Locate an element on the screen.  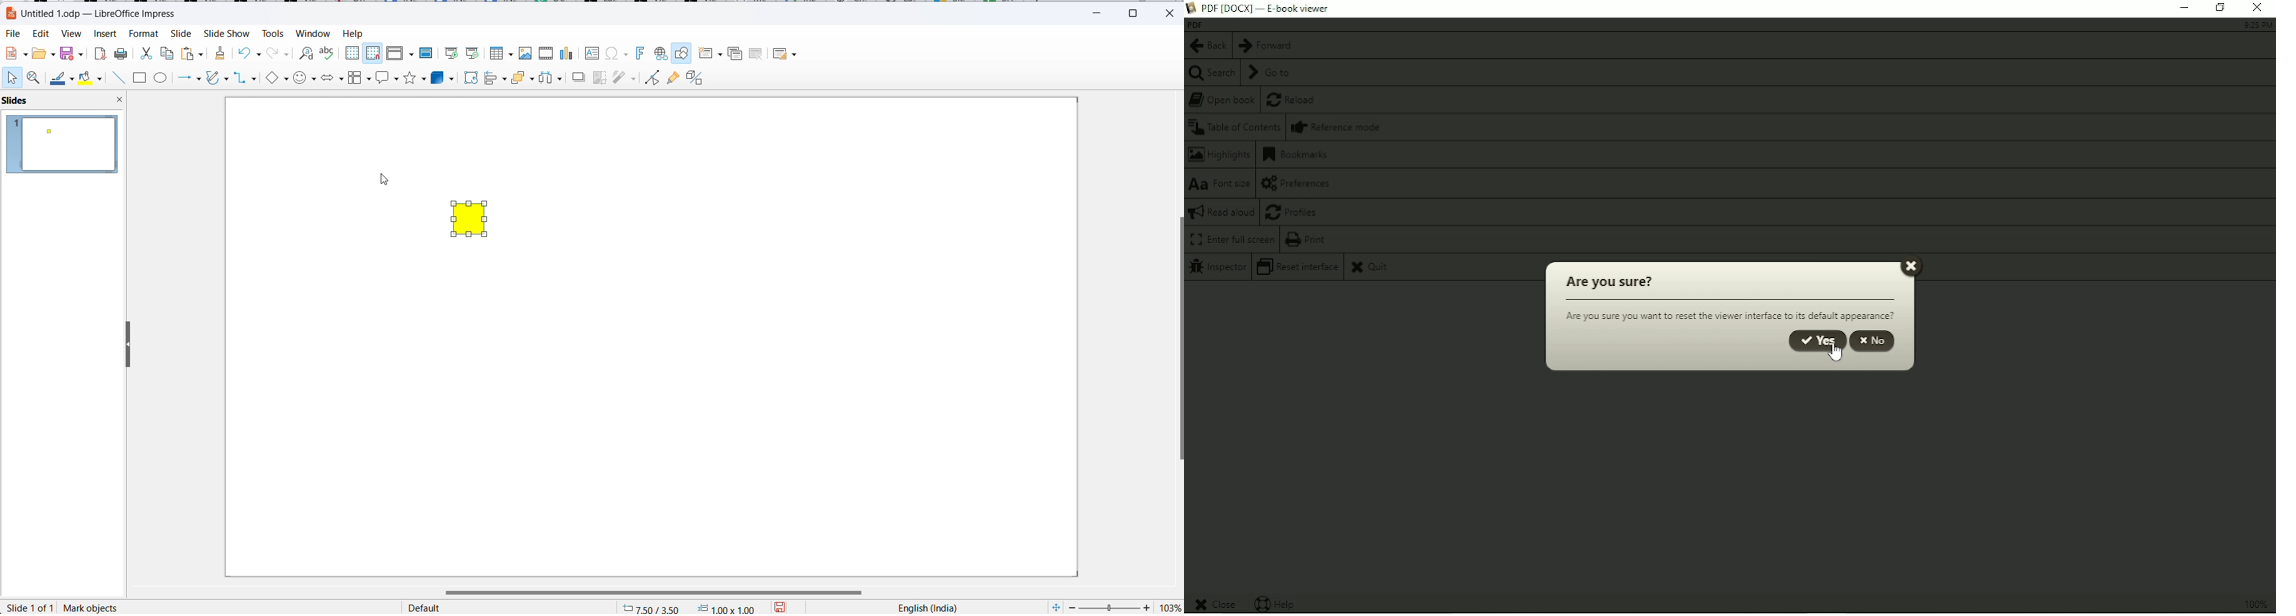
Back is located at coordinates (1207, 46).